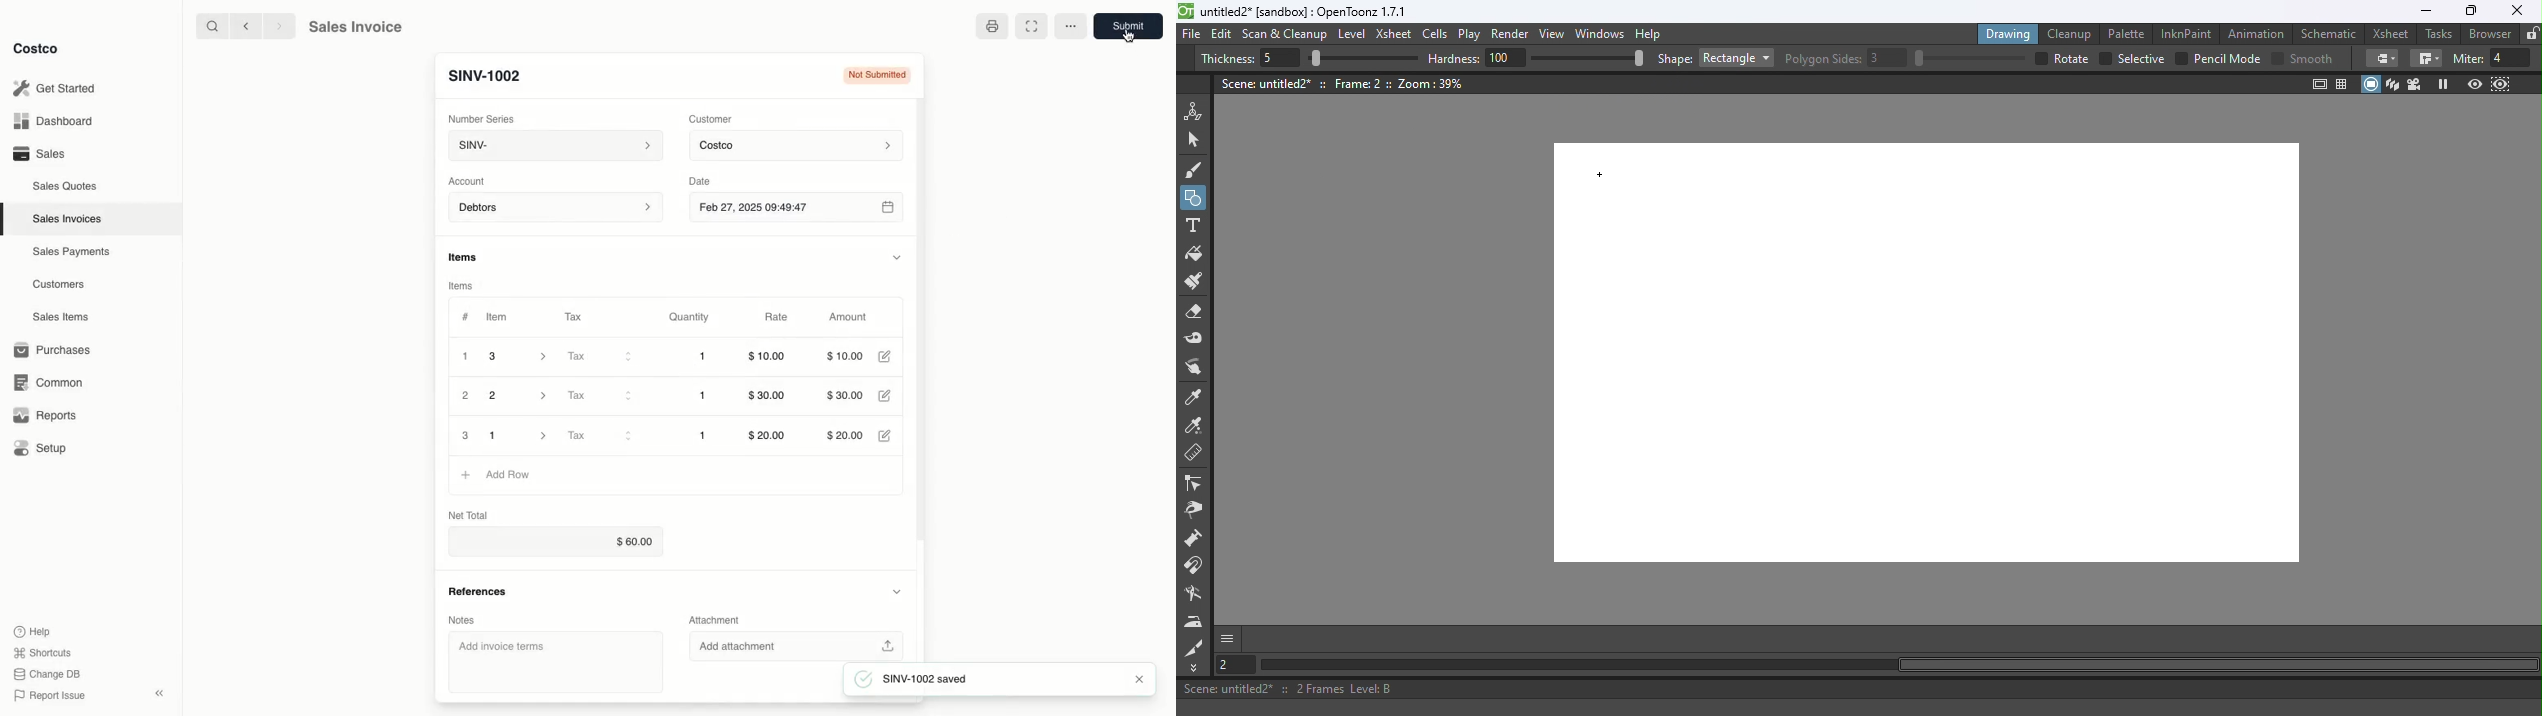 The height and width of the screenshot is (728, 2548). What do you see at coordinates (886, 434) in the screenshot?
I see `Edit` at bounding box center [886, 434].